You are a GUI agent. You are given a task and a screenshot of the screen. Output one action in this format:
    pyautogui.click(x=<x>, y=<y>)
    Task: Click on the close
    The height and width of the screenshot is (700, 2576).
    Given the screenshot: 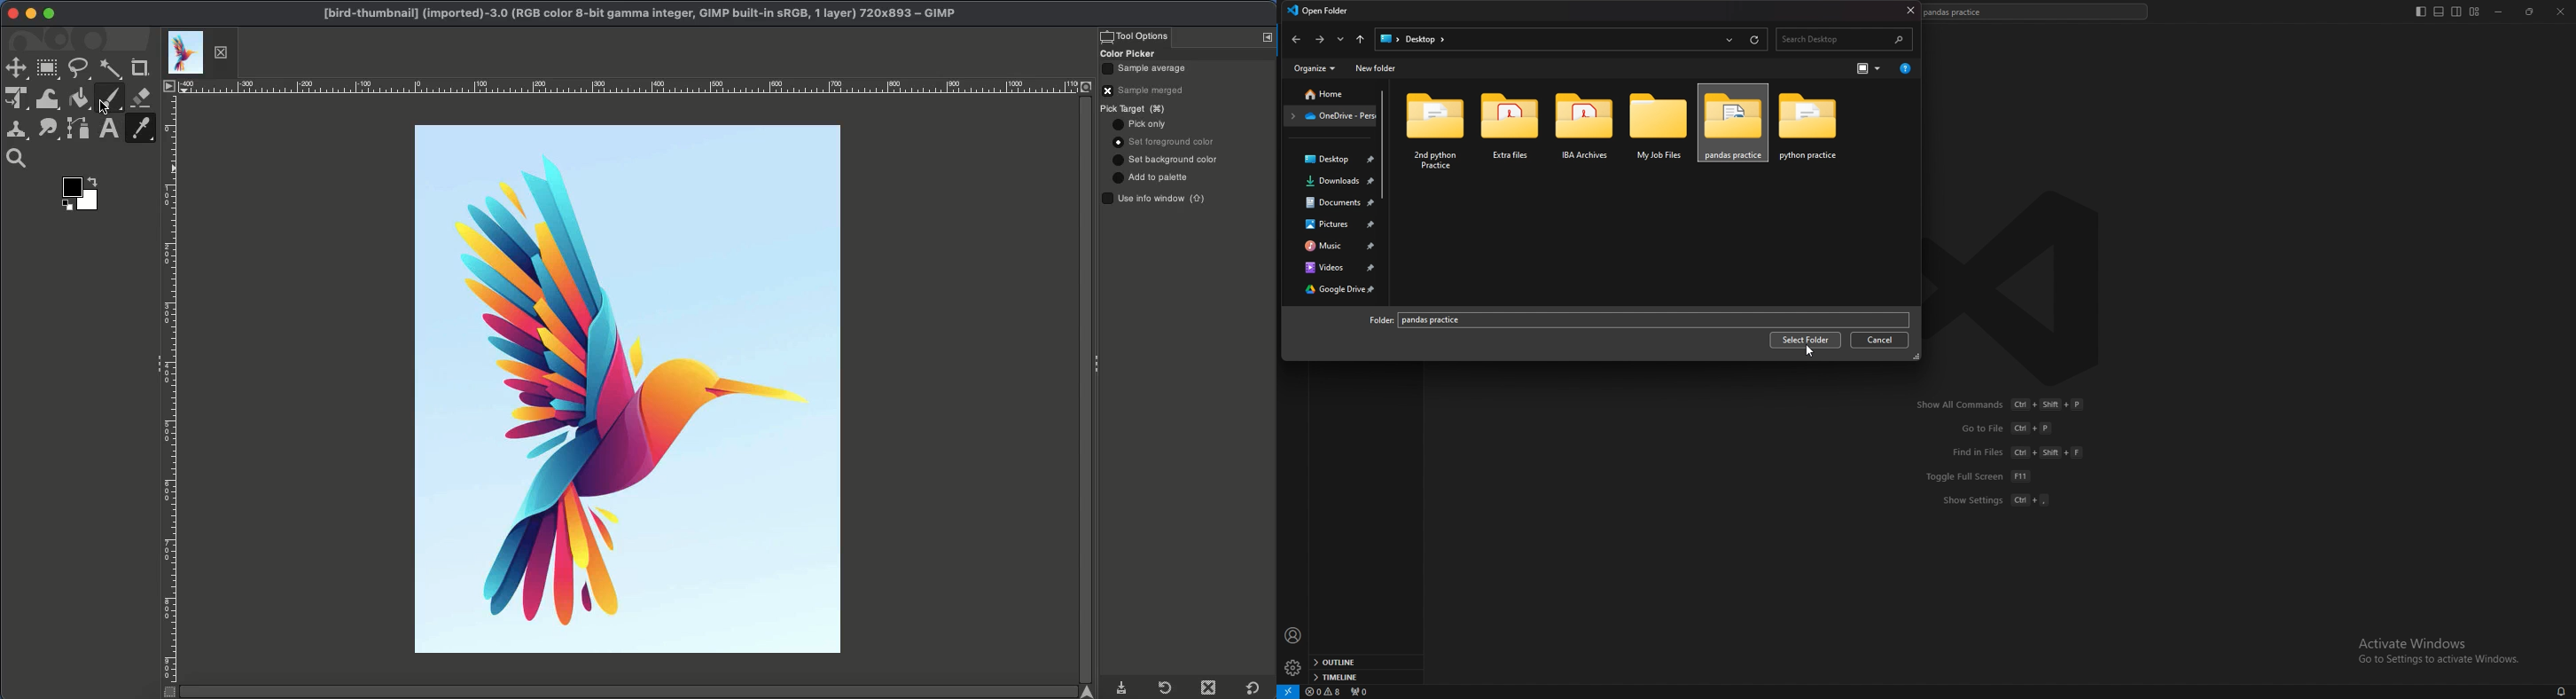 What is the action you would take?
    pyautogui.click(x=1909, y=11)
    